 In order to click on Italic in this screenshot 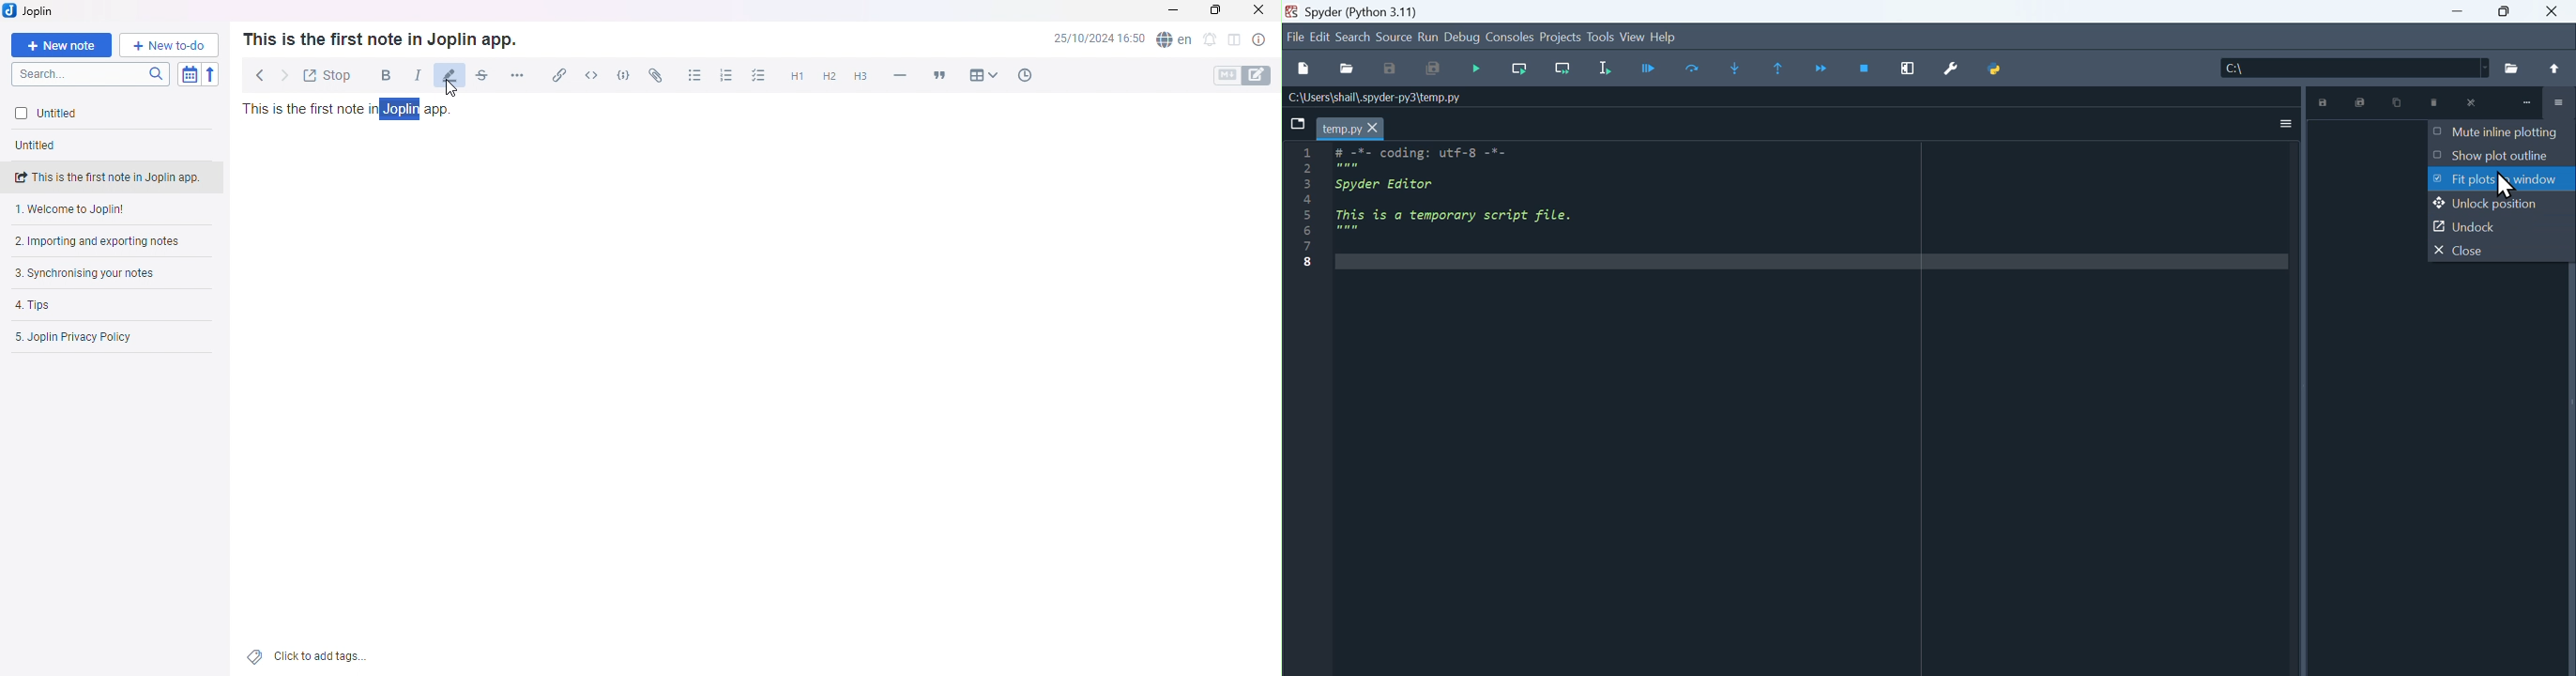, I will do `click(413, 75)`.